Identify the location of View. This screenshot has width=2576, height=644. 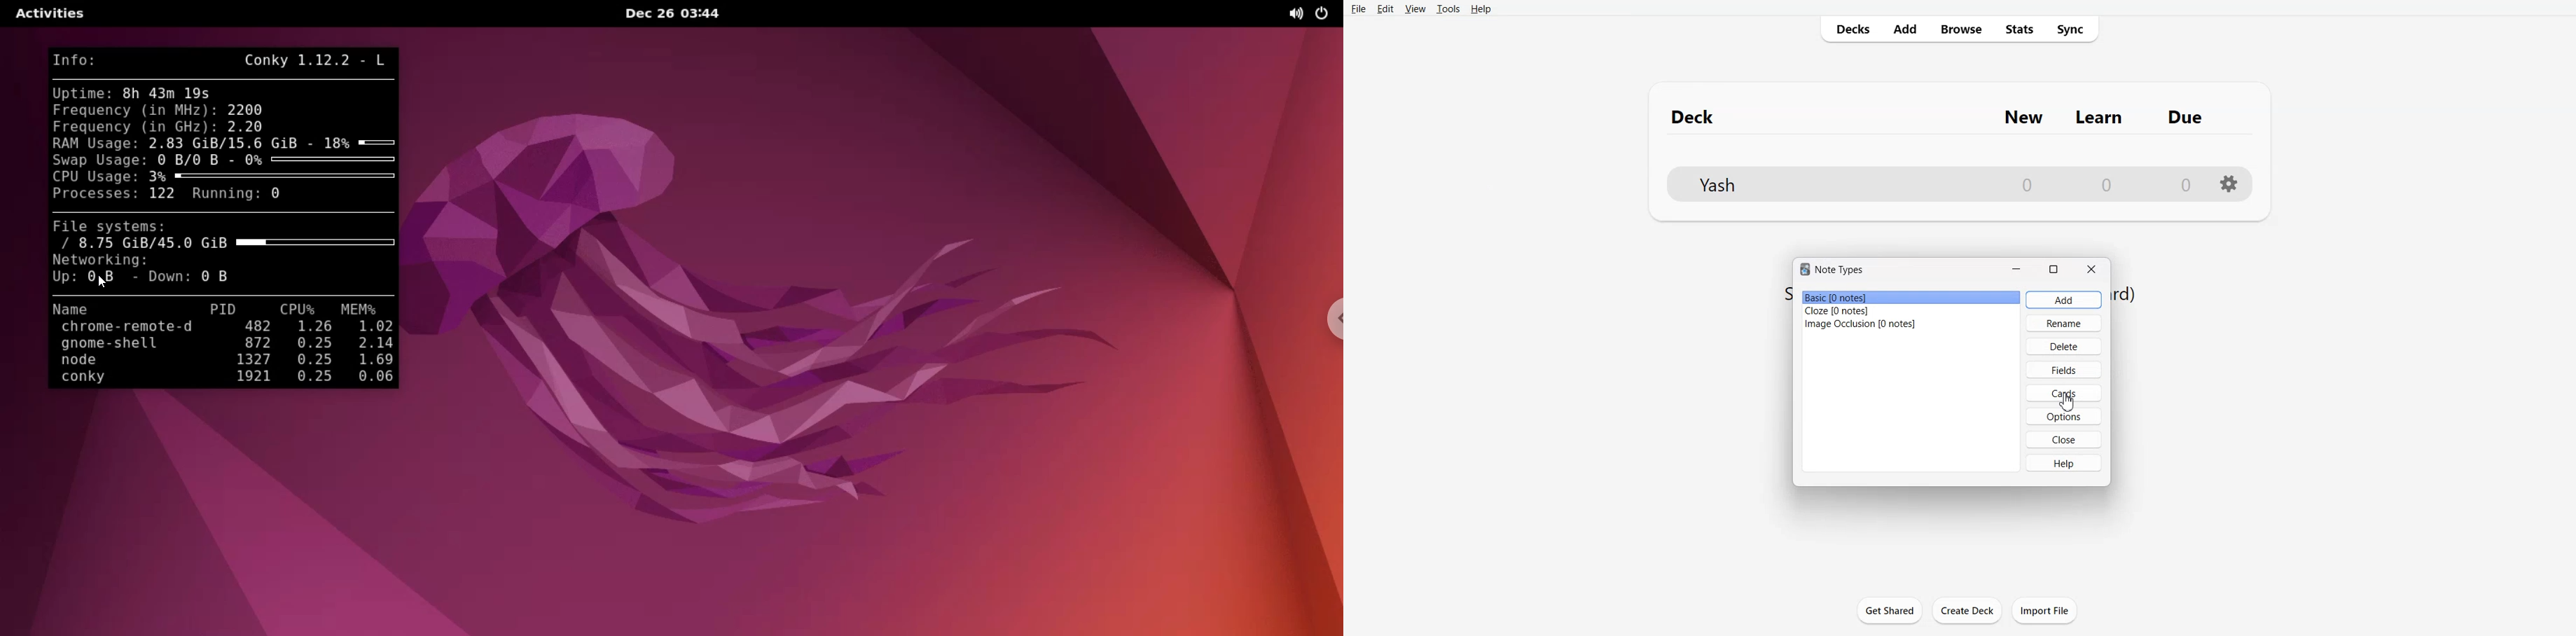
(1415, 8).